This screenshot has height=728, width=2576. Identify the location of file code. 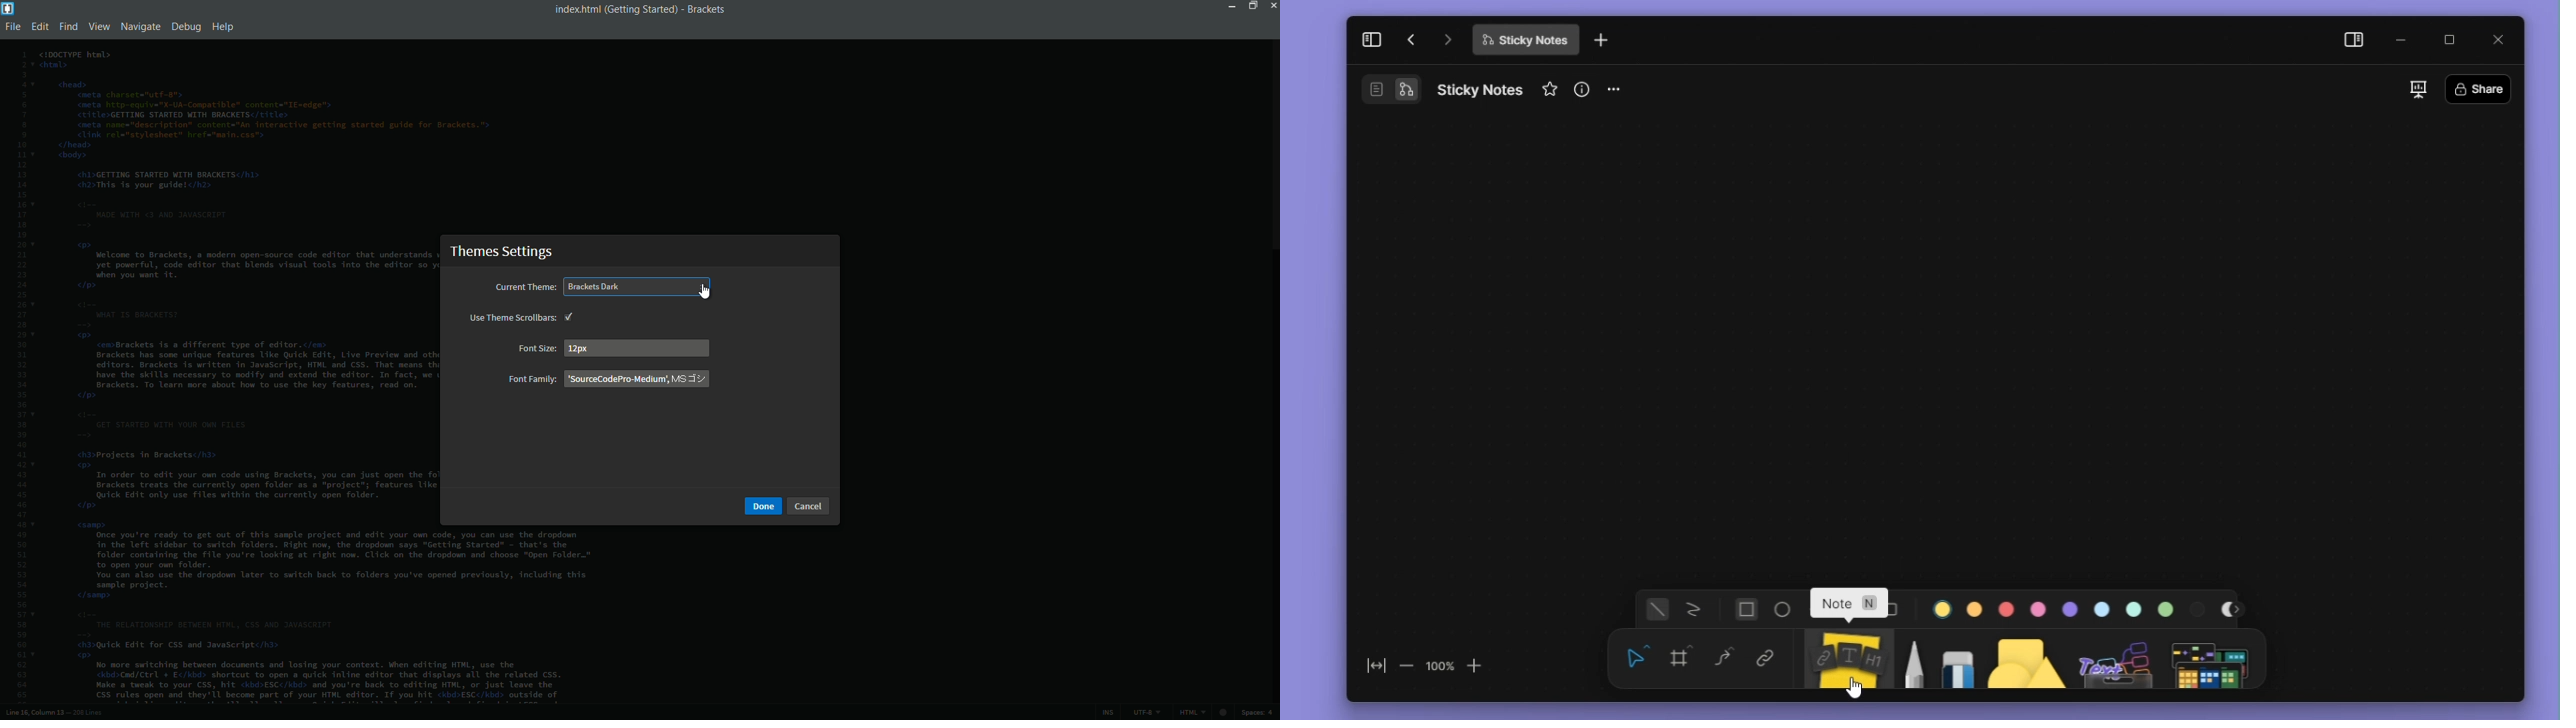
(235, 375).